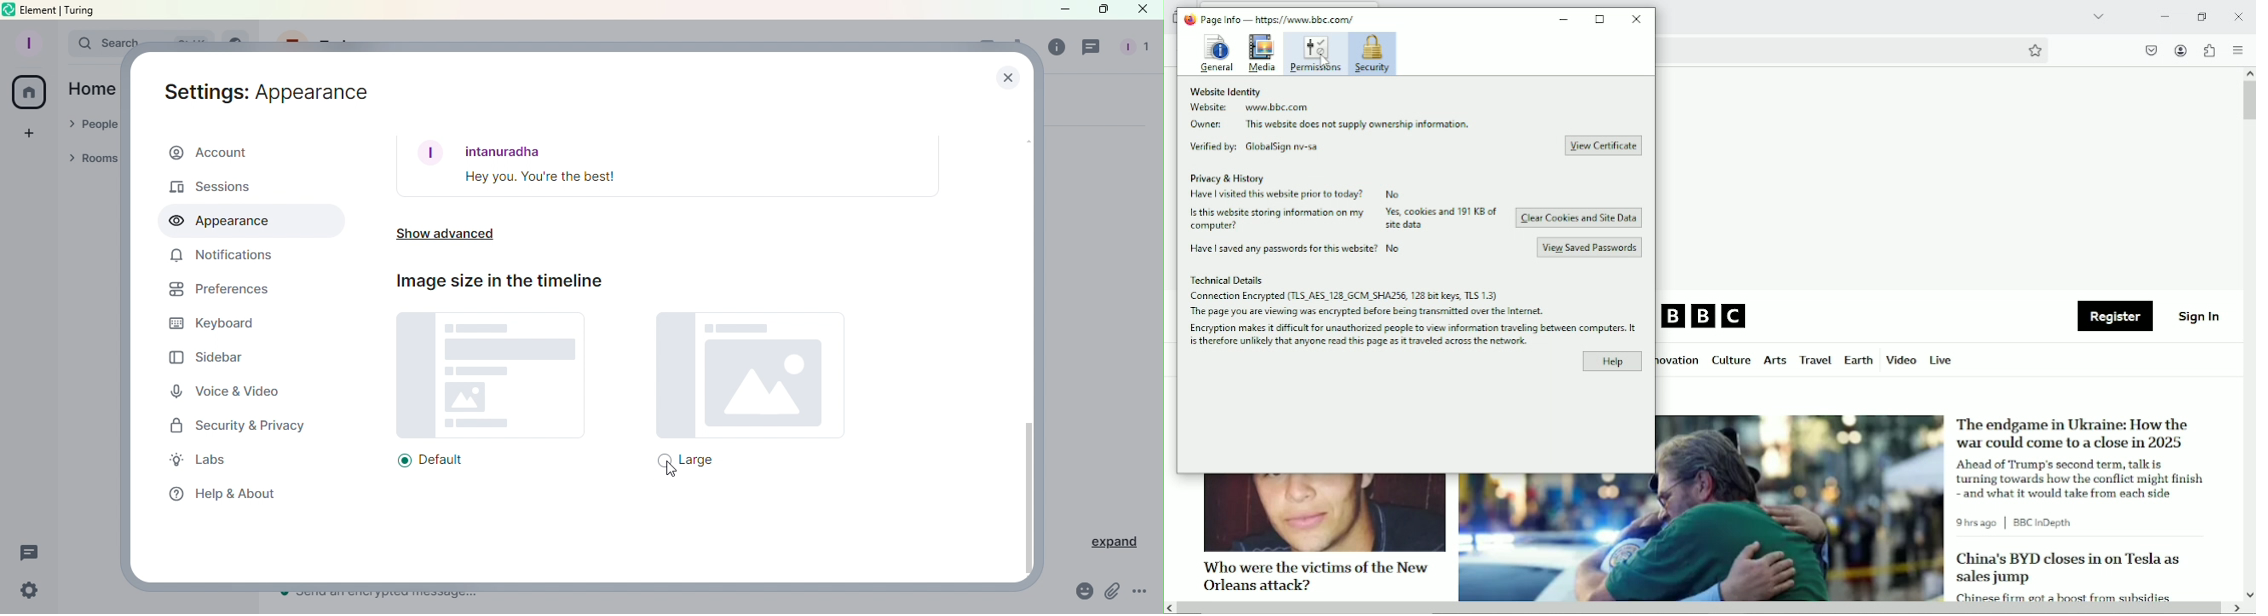 The height and width of the screenshot is (616, 2268). I want to click on Quick settings, so click(25, 593).